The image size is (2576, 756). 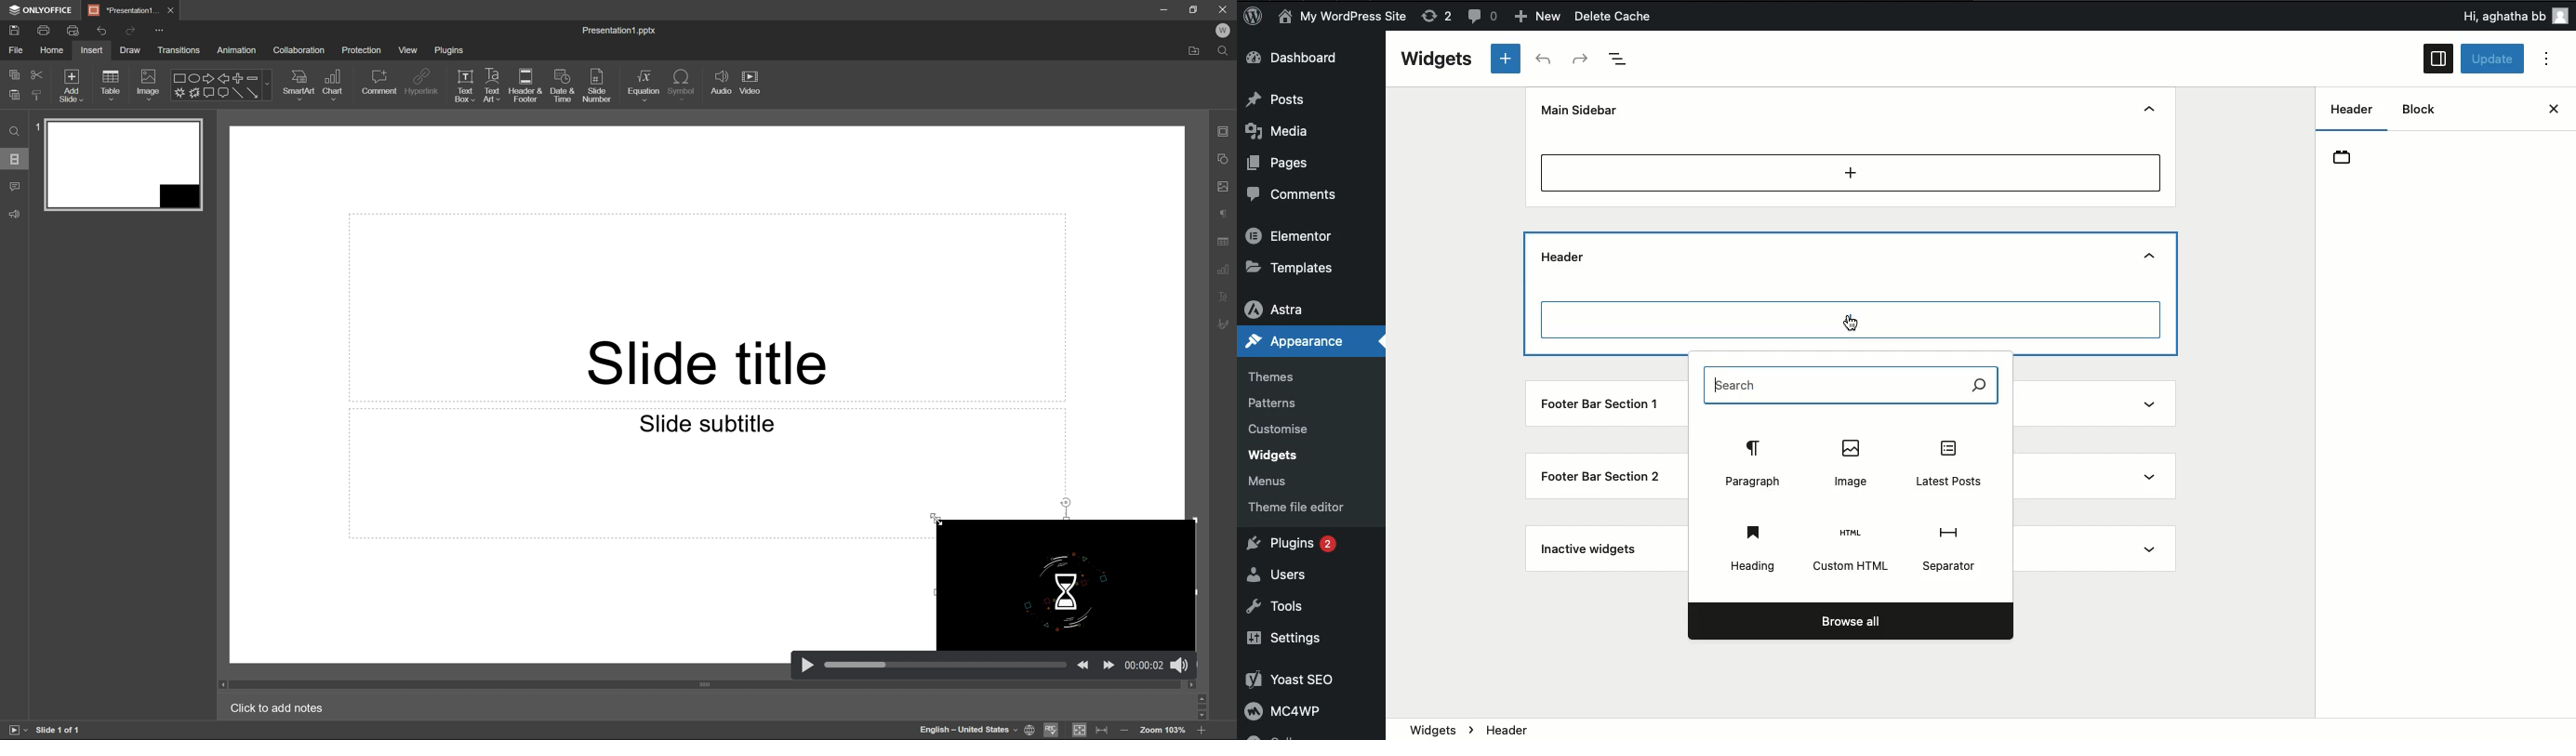 What do you see at coordinates (15, 74) in the screenshot?
I see `copy` at bounding box center [15, 74].